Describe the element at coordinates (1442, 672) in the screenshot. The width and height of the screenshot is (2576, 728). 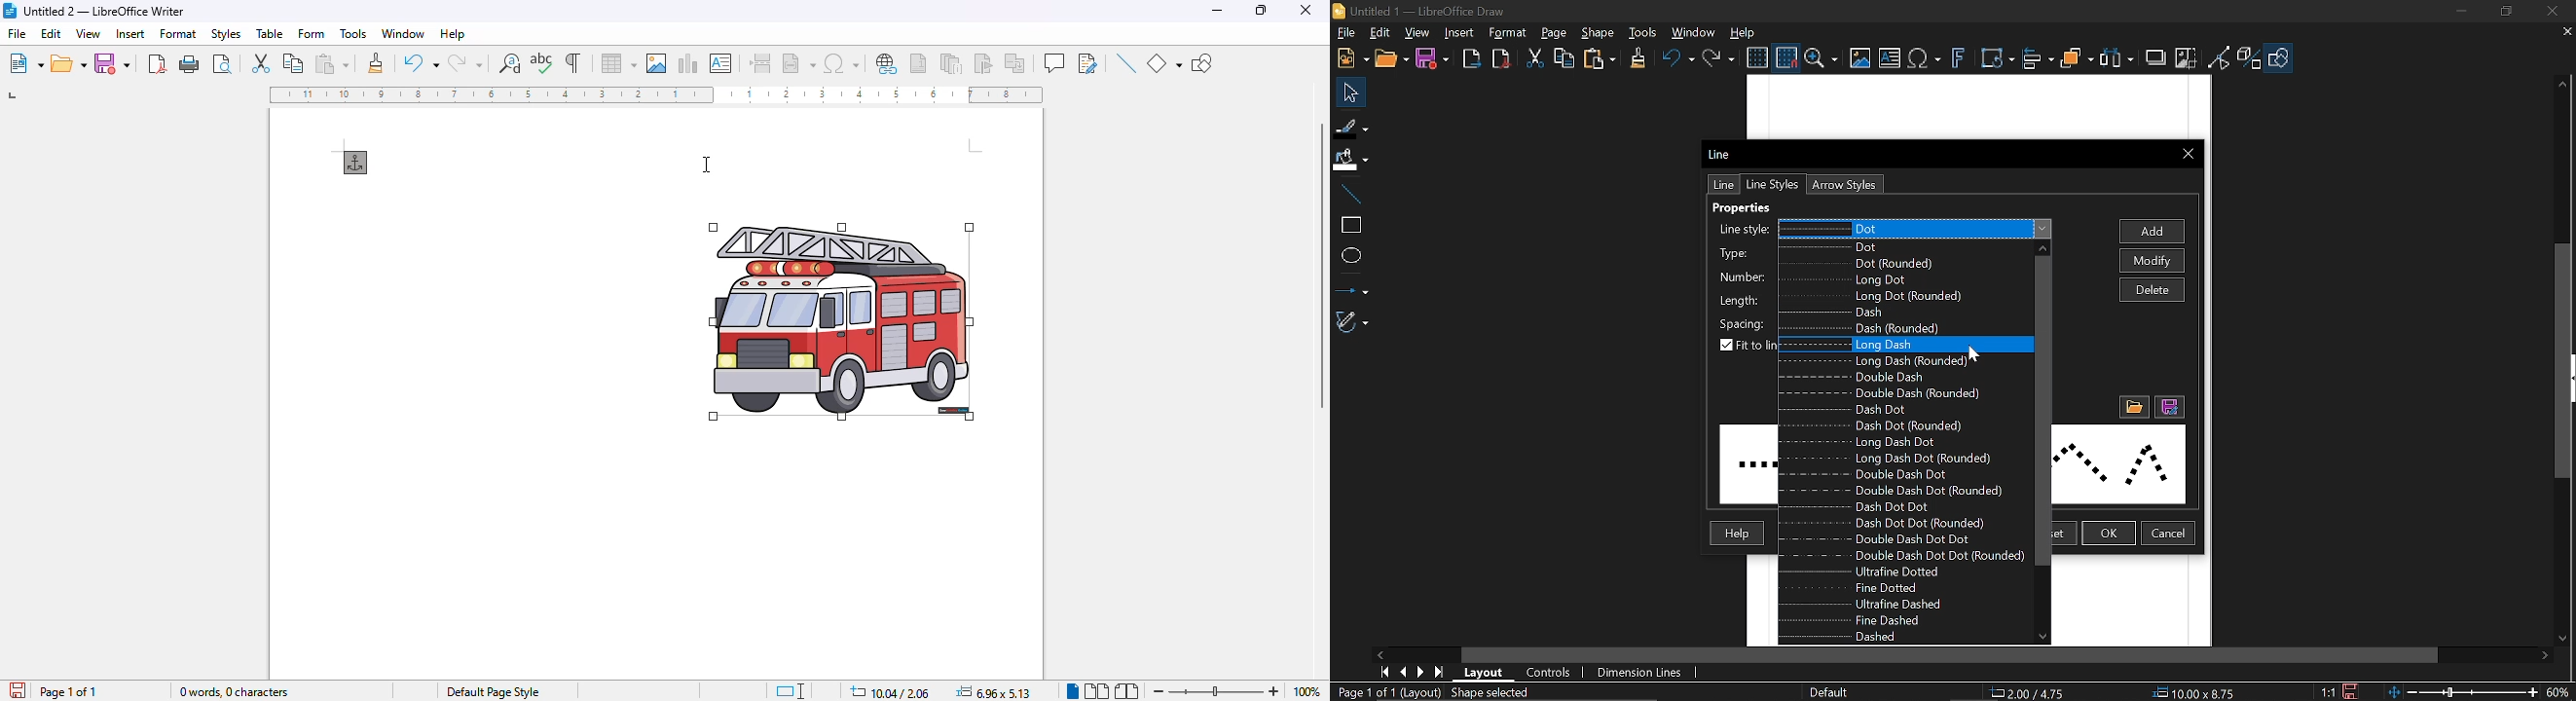
I see `Last page` at that location.